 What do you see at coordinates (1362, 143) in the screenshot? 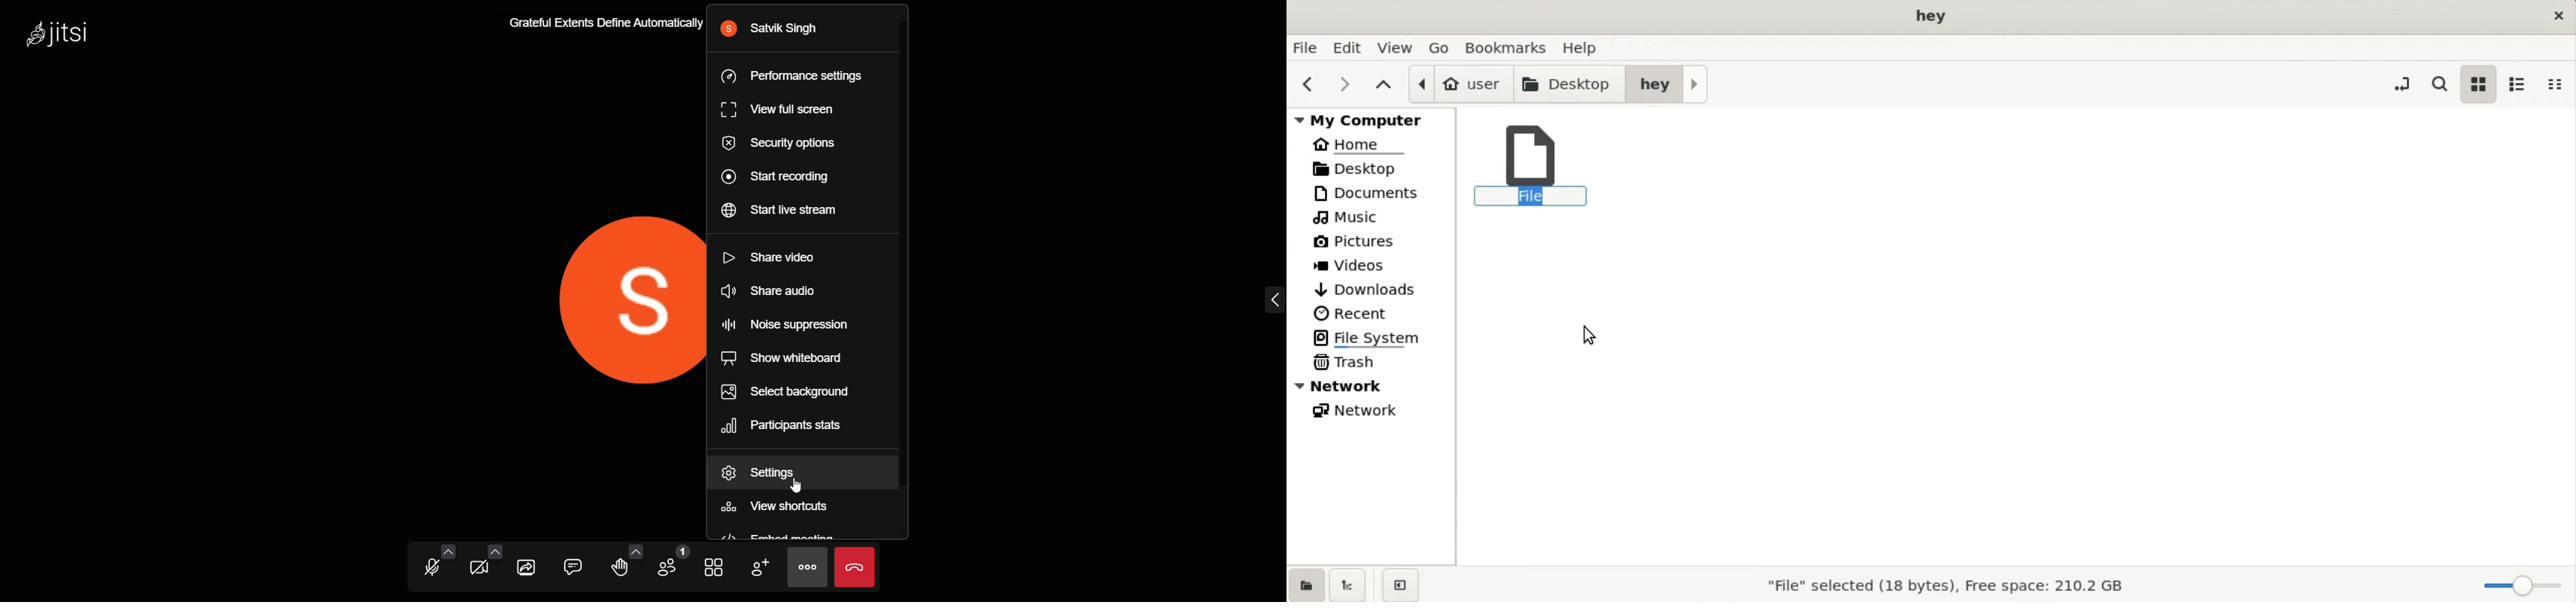
I see `home` at bounding box center [1362, 143].